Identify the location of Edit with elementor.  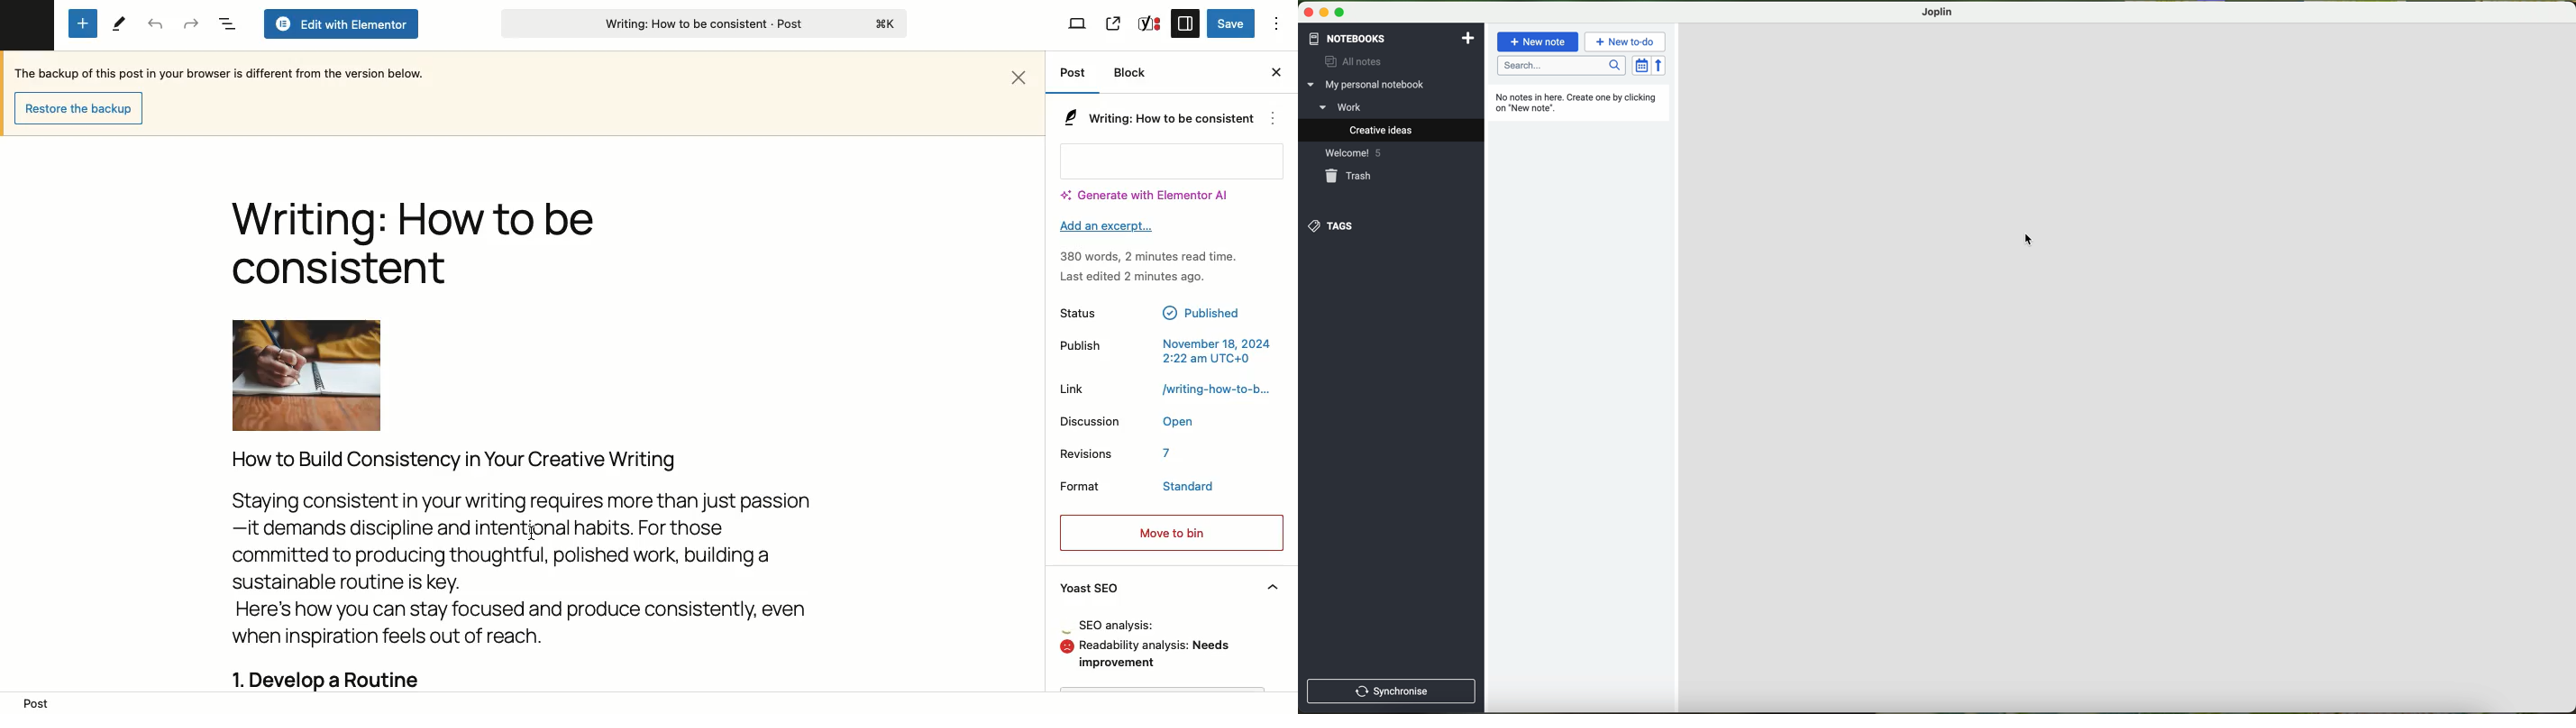
(332, 24).